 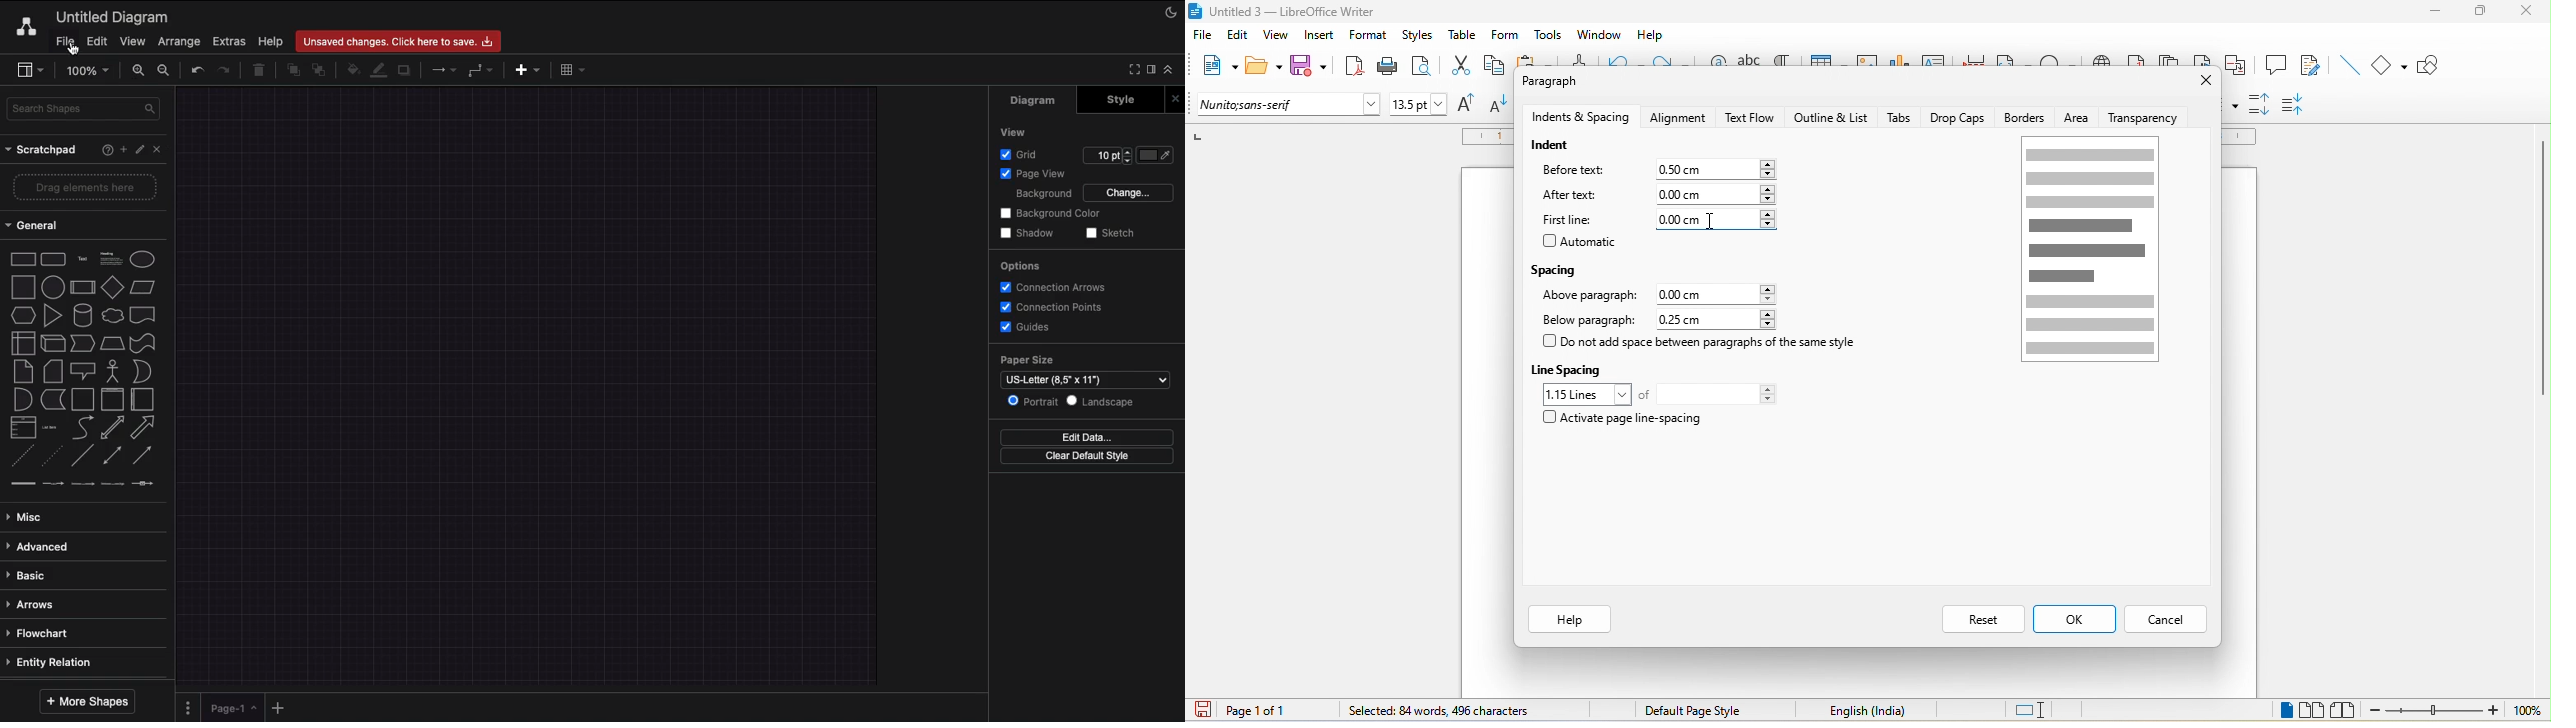 What do you see at coordinates (1310, 66) in the screenshot?
I see `save` at bounding box center [1310, 66].